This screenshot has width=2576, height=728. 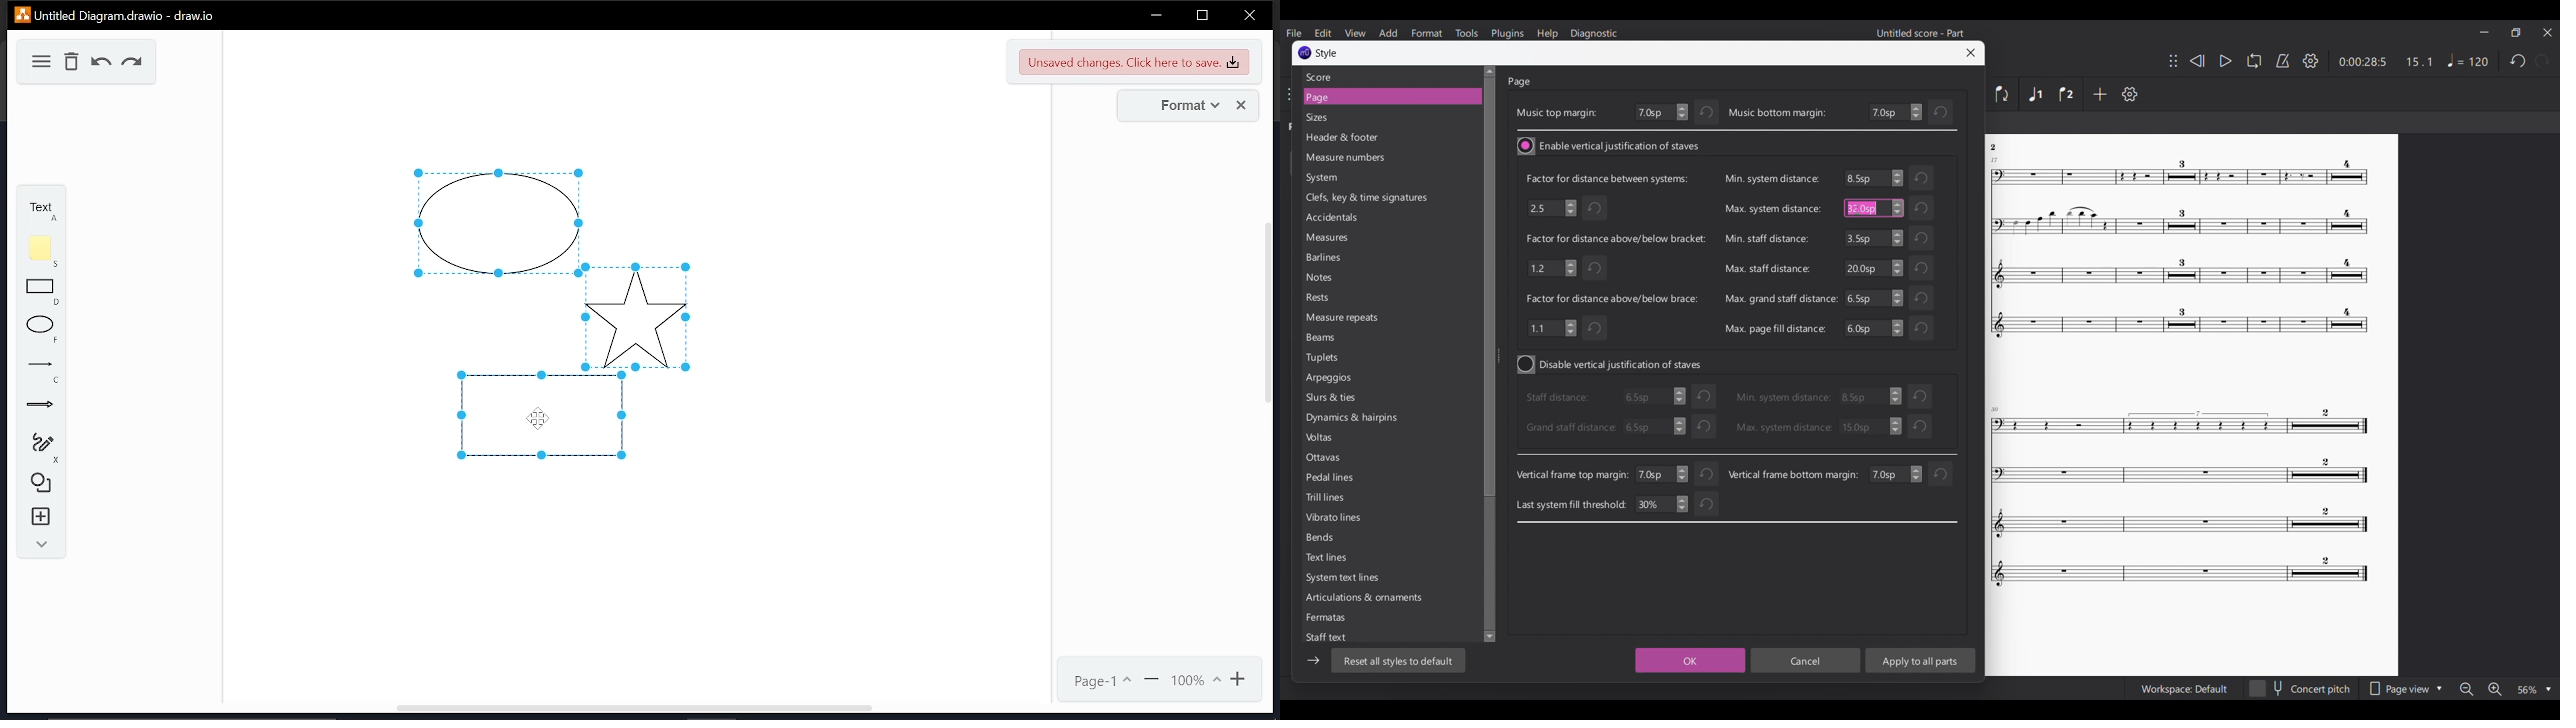 What do you see at coordinates (38, 60) in the screenshot?
I see `diagram` at bounding box center [38, 60].